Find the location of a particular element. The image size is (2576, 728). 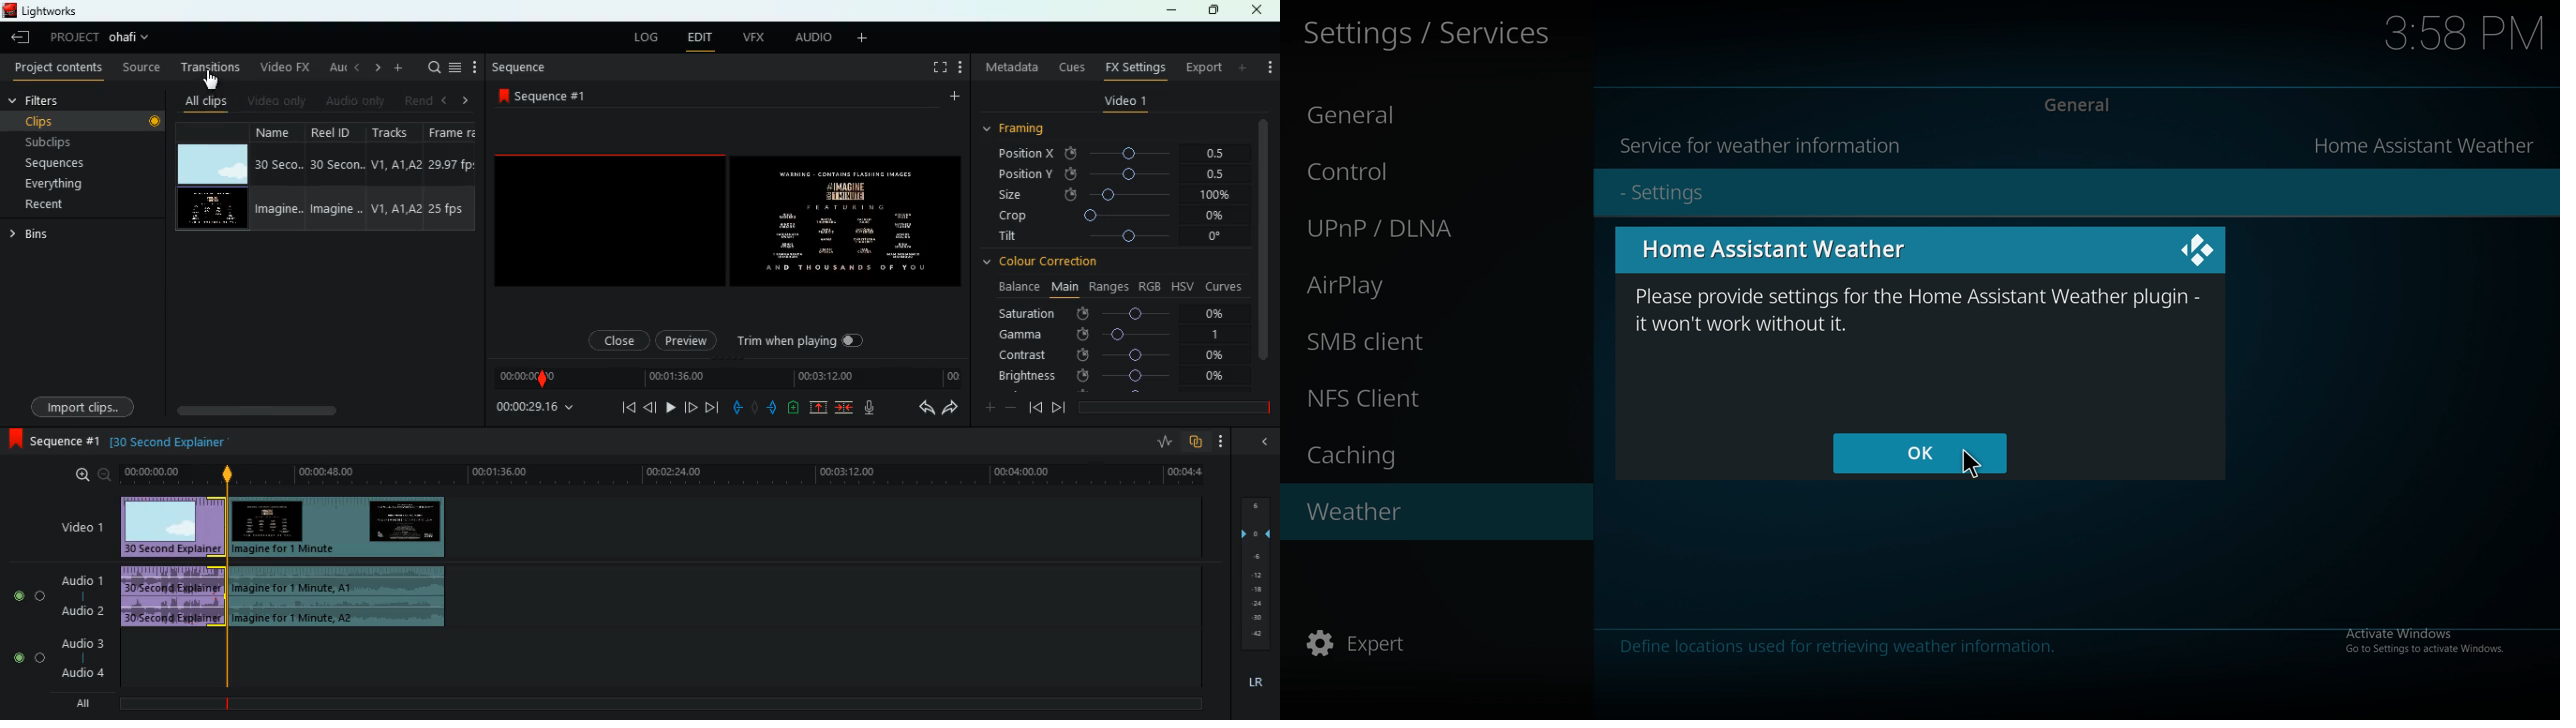

search is located at coordinates (432, 67).